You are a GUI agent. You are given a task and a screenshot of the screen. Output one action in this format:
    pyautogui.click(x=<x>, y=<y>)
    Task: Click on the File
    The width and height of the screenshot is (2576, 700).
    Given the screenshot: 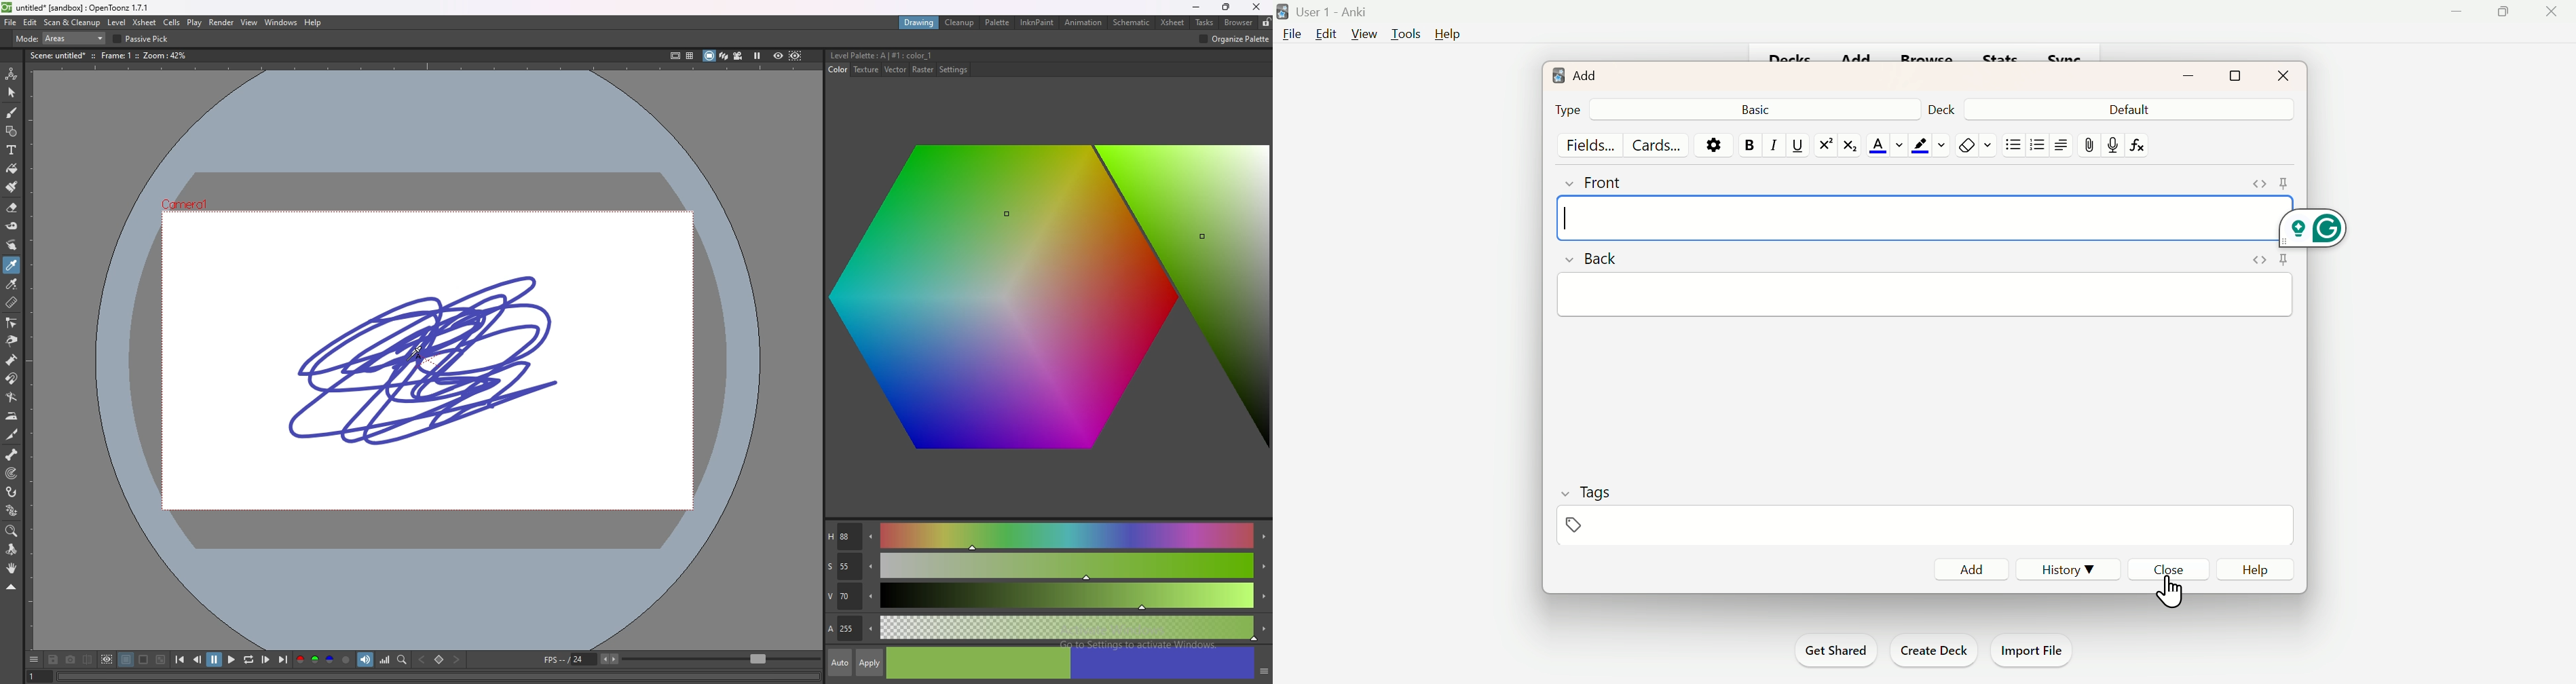 What is the action you would take?
    pyautogui.click(x=1291, y=37)
    